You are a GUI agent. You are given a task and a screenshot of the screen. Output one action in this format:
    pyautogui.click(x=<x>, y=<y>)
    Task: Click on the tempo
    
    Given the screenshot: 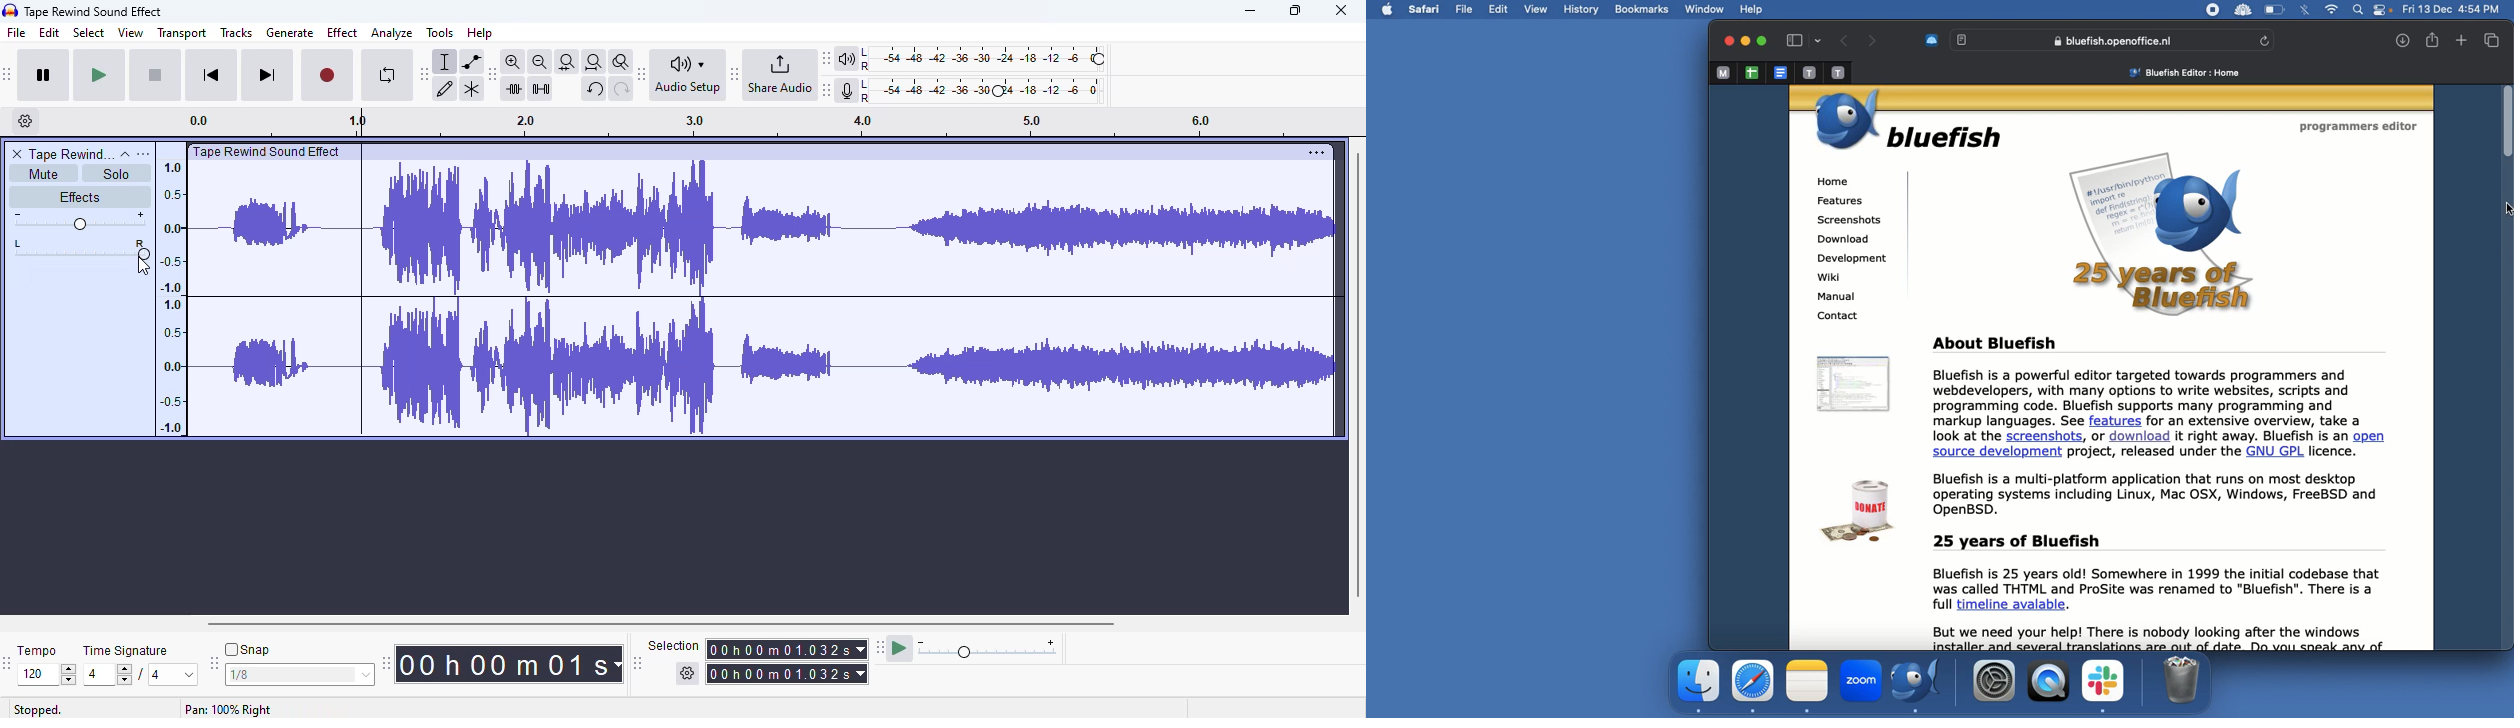 What is the action you would take?
    pyautogui.click(x=36, y=650)
    